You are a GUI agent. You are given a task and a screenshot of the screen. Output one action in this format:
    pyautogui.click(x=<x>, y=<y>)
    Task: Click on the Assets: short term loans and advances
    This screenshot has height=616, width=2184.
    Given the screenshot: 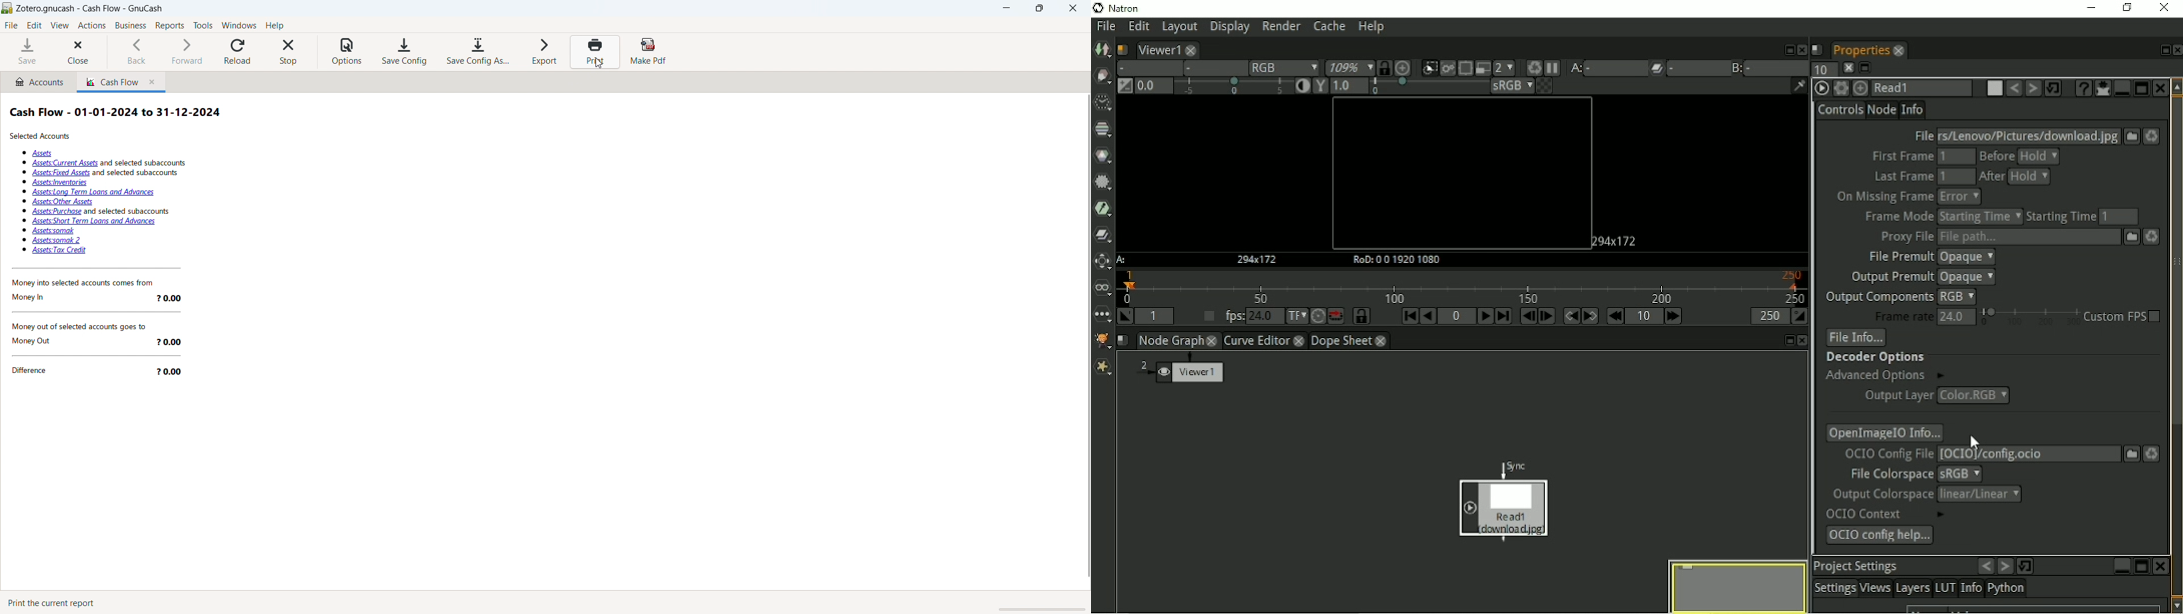 What is the action you would take?
    pyautogui.click(x=94, y=221)
    